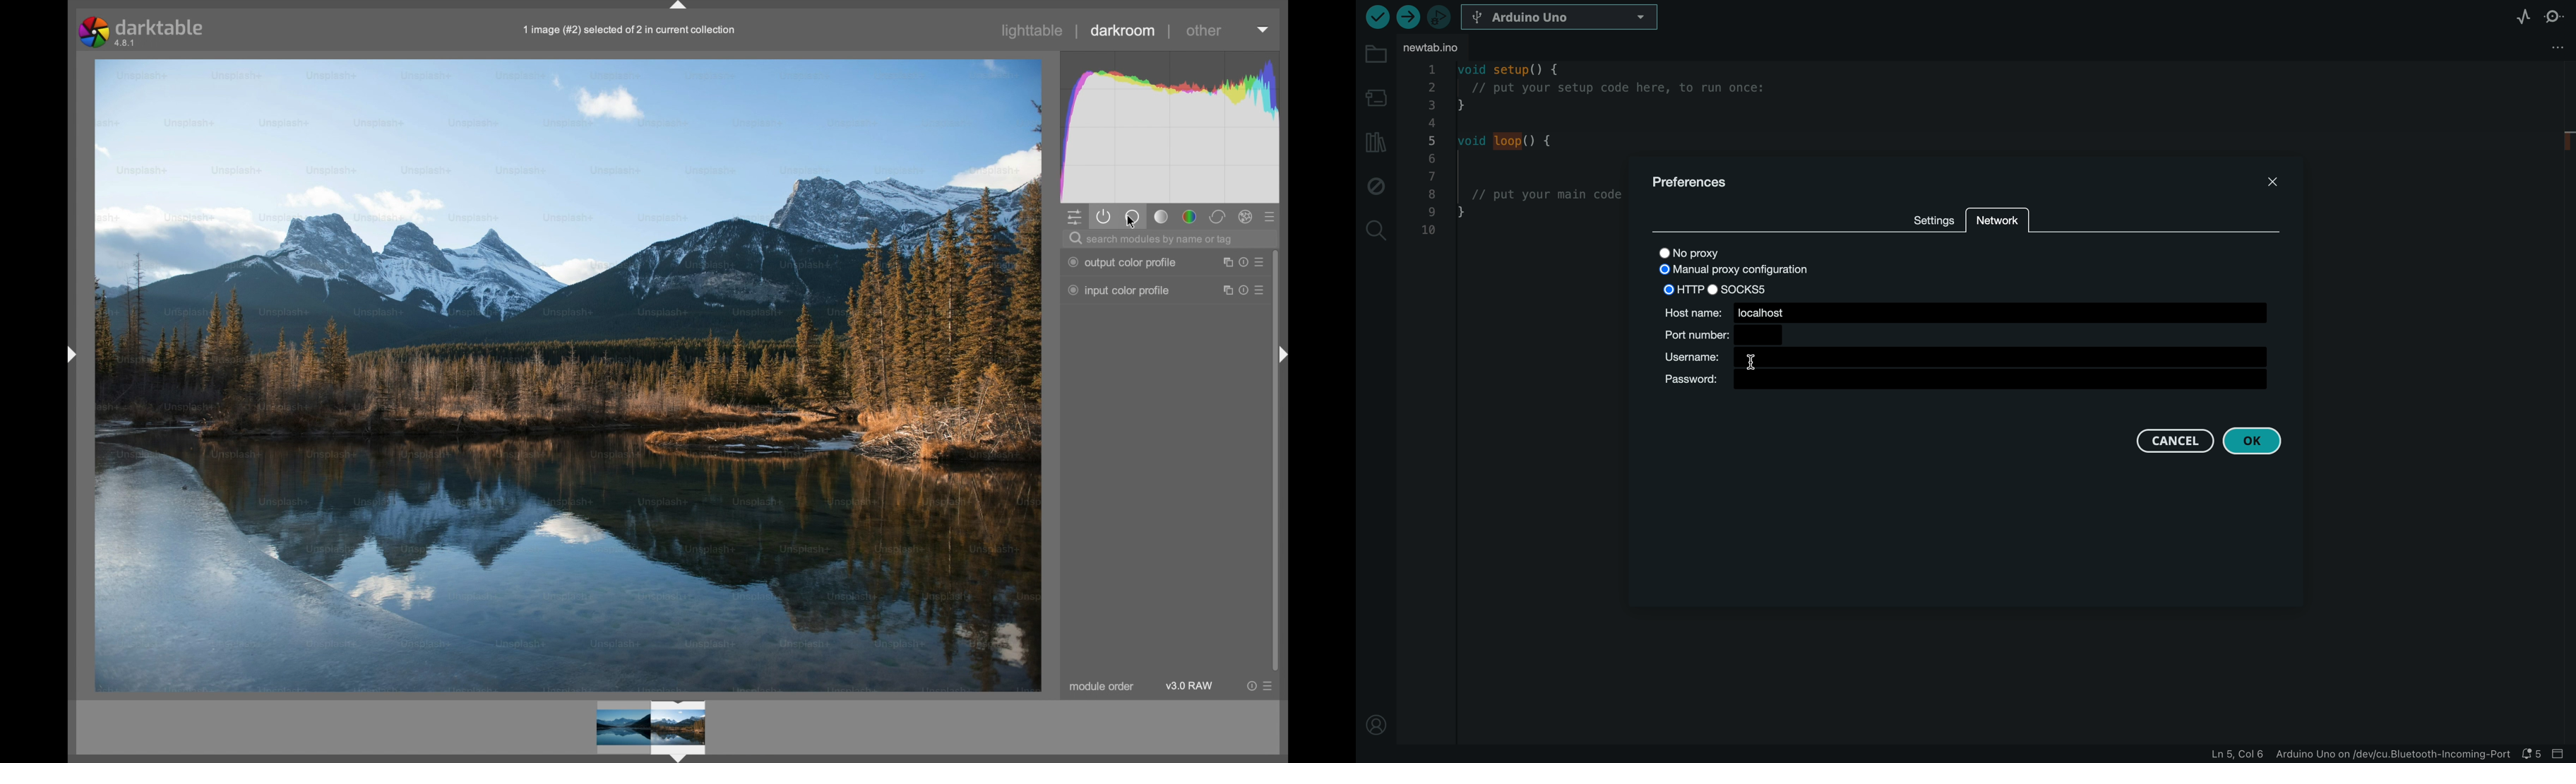 The height and width of the screenshot is (784, 2576). What do you see at coordinates (1131, 225) in the screenshot?
I see `Cursor` at bounding box center [1131, 225].